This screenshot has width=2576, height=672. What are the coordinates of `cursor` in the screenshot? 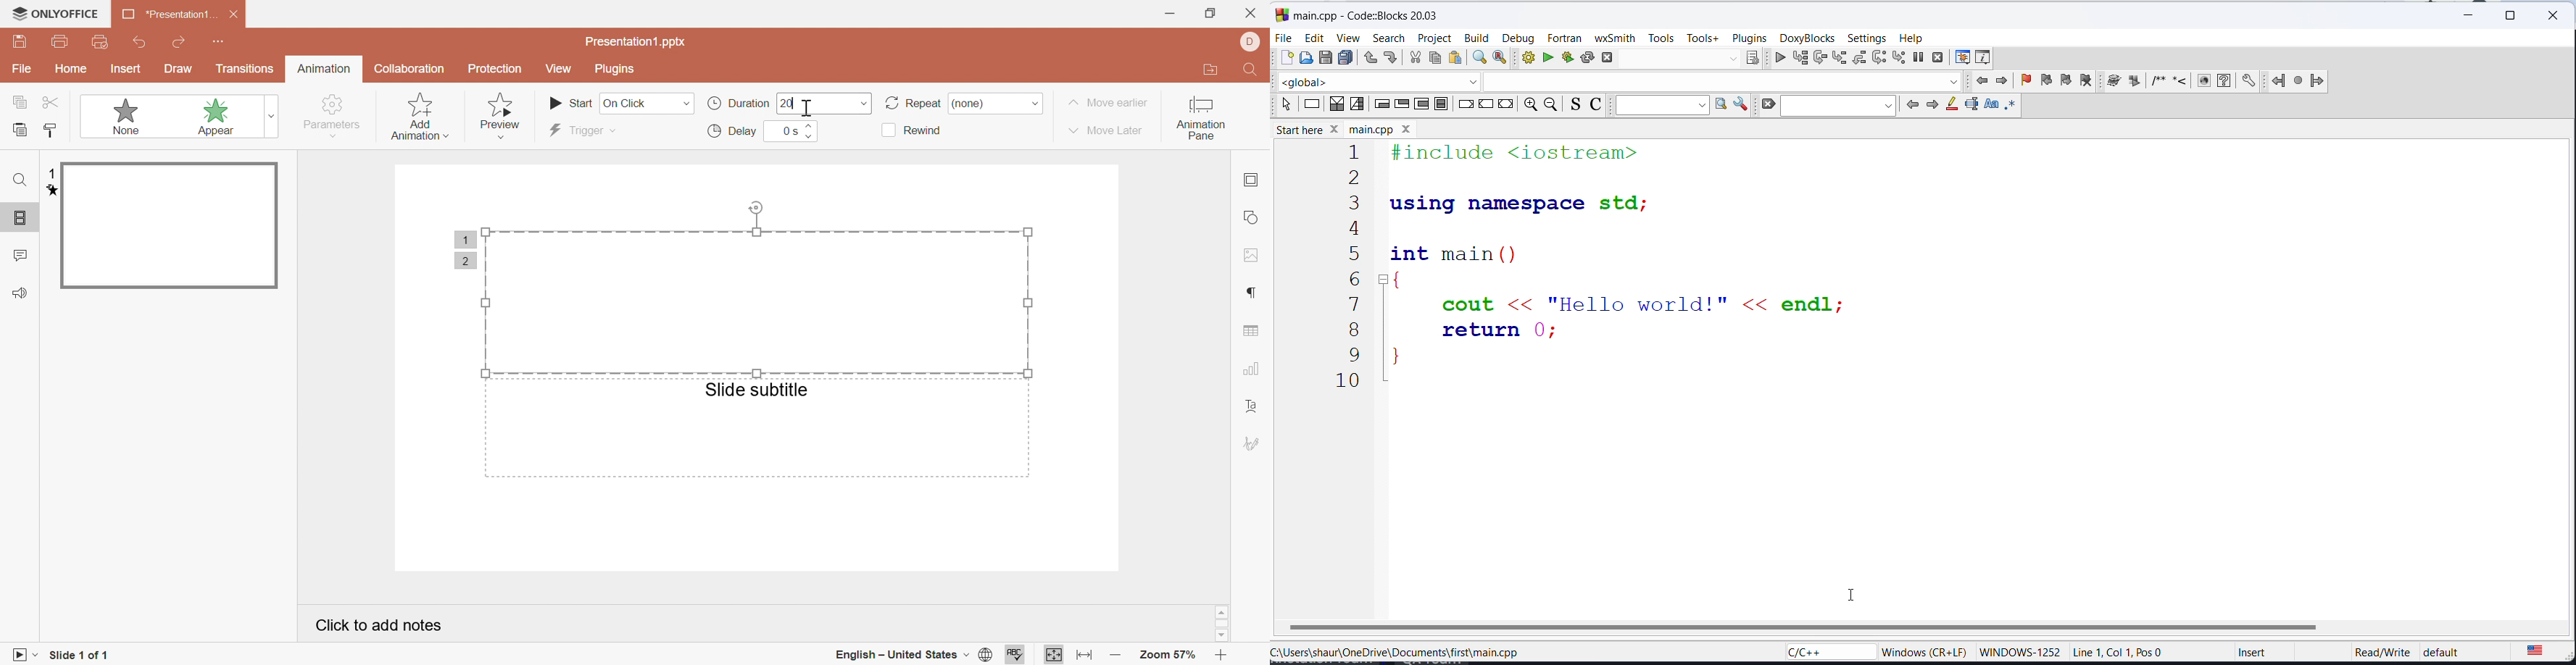 It's located at (808, 107).